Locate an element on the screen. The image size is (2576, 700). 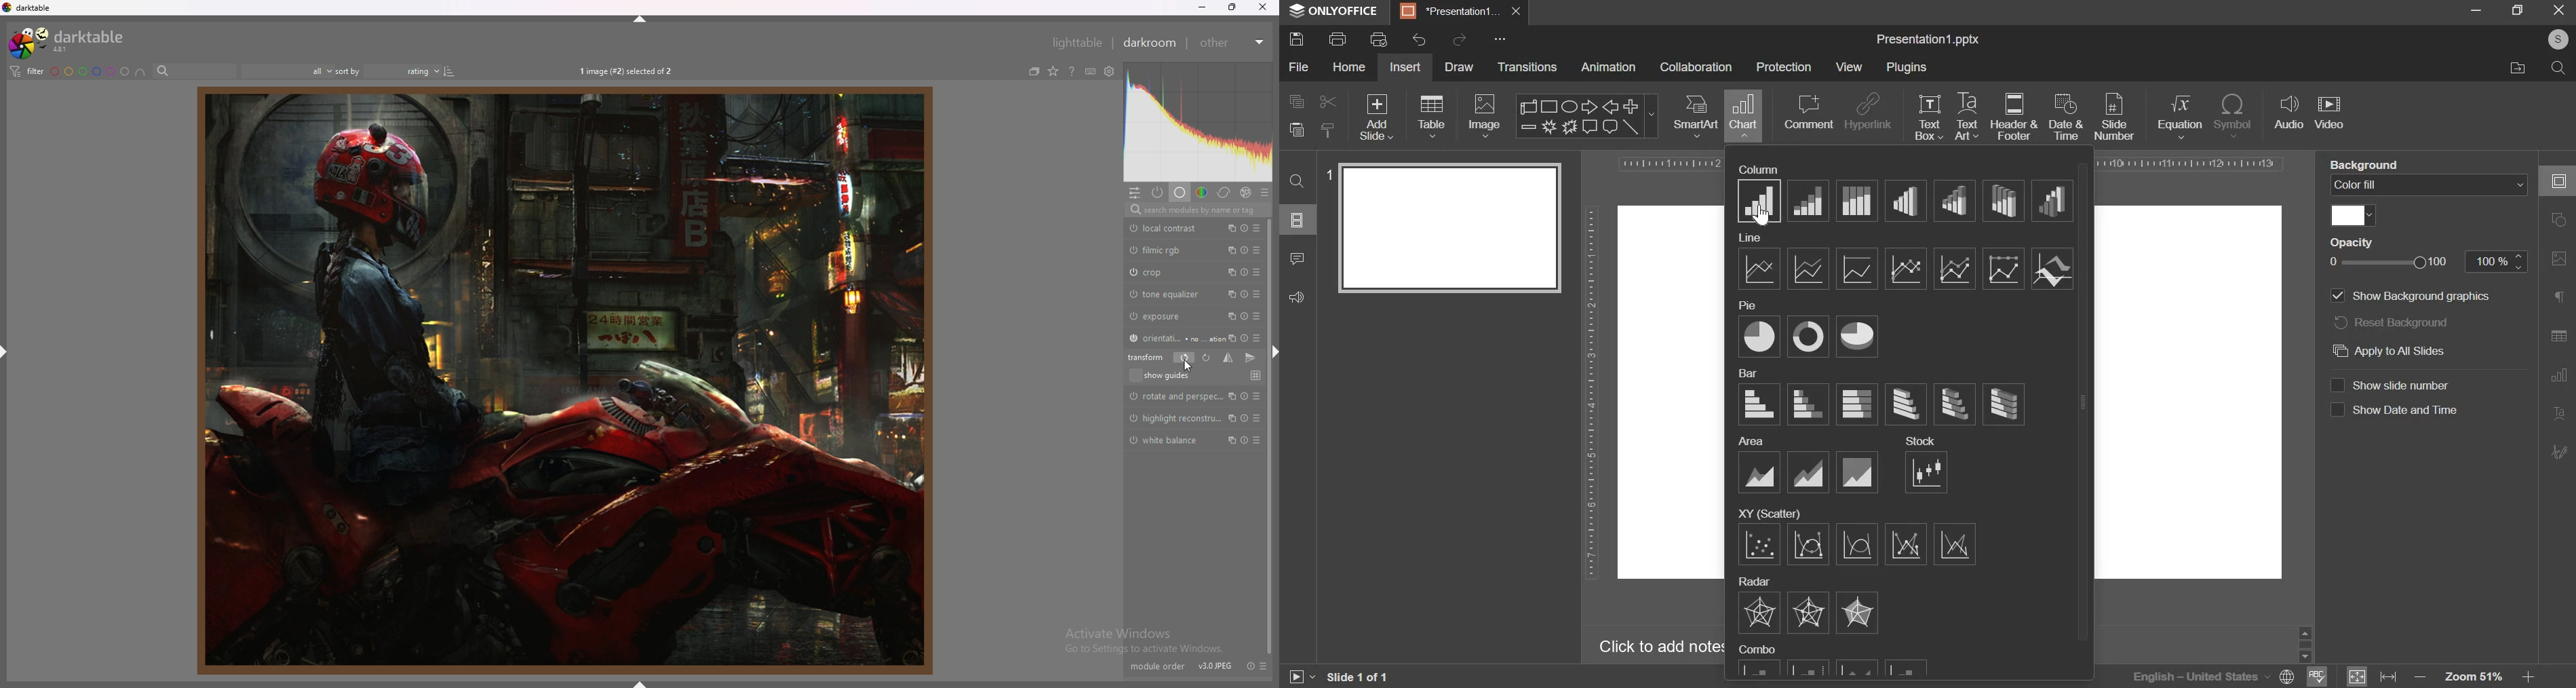
print preview is located at coordinates (1379, 39).